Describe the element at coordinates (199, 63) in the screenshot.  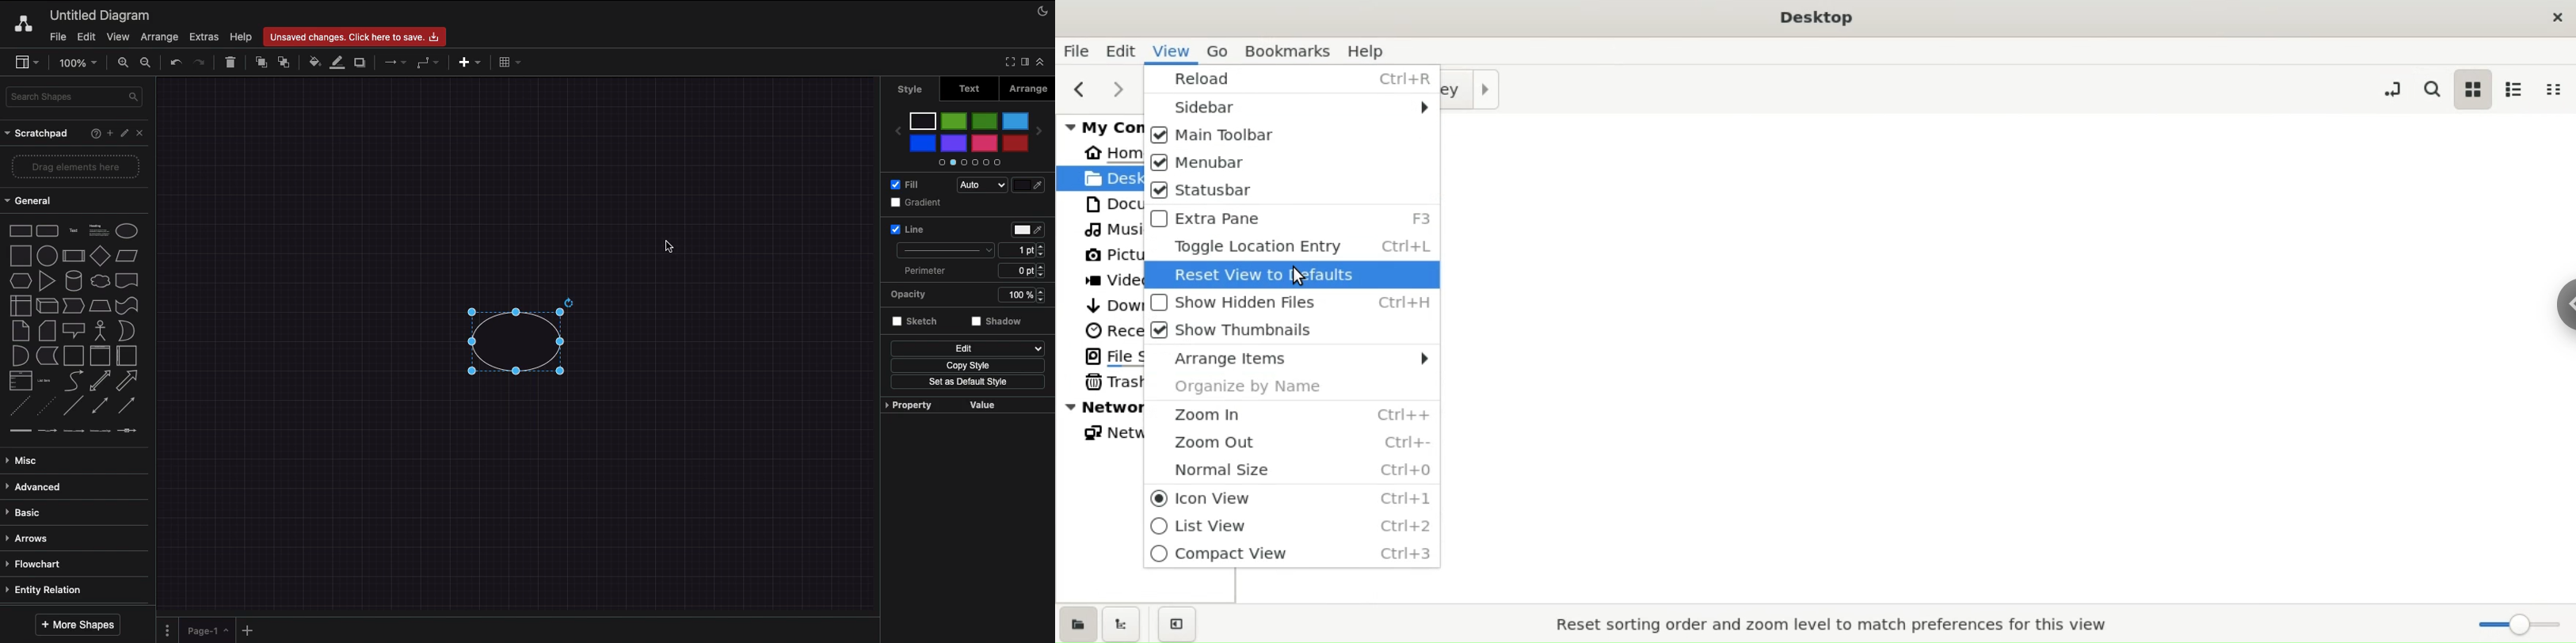
I see `Redo` at that location.